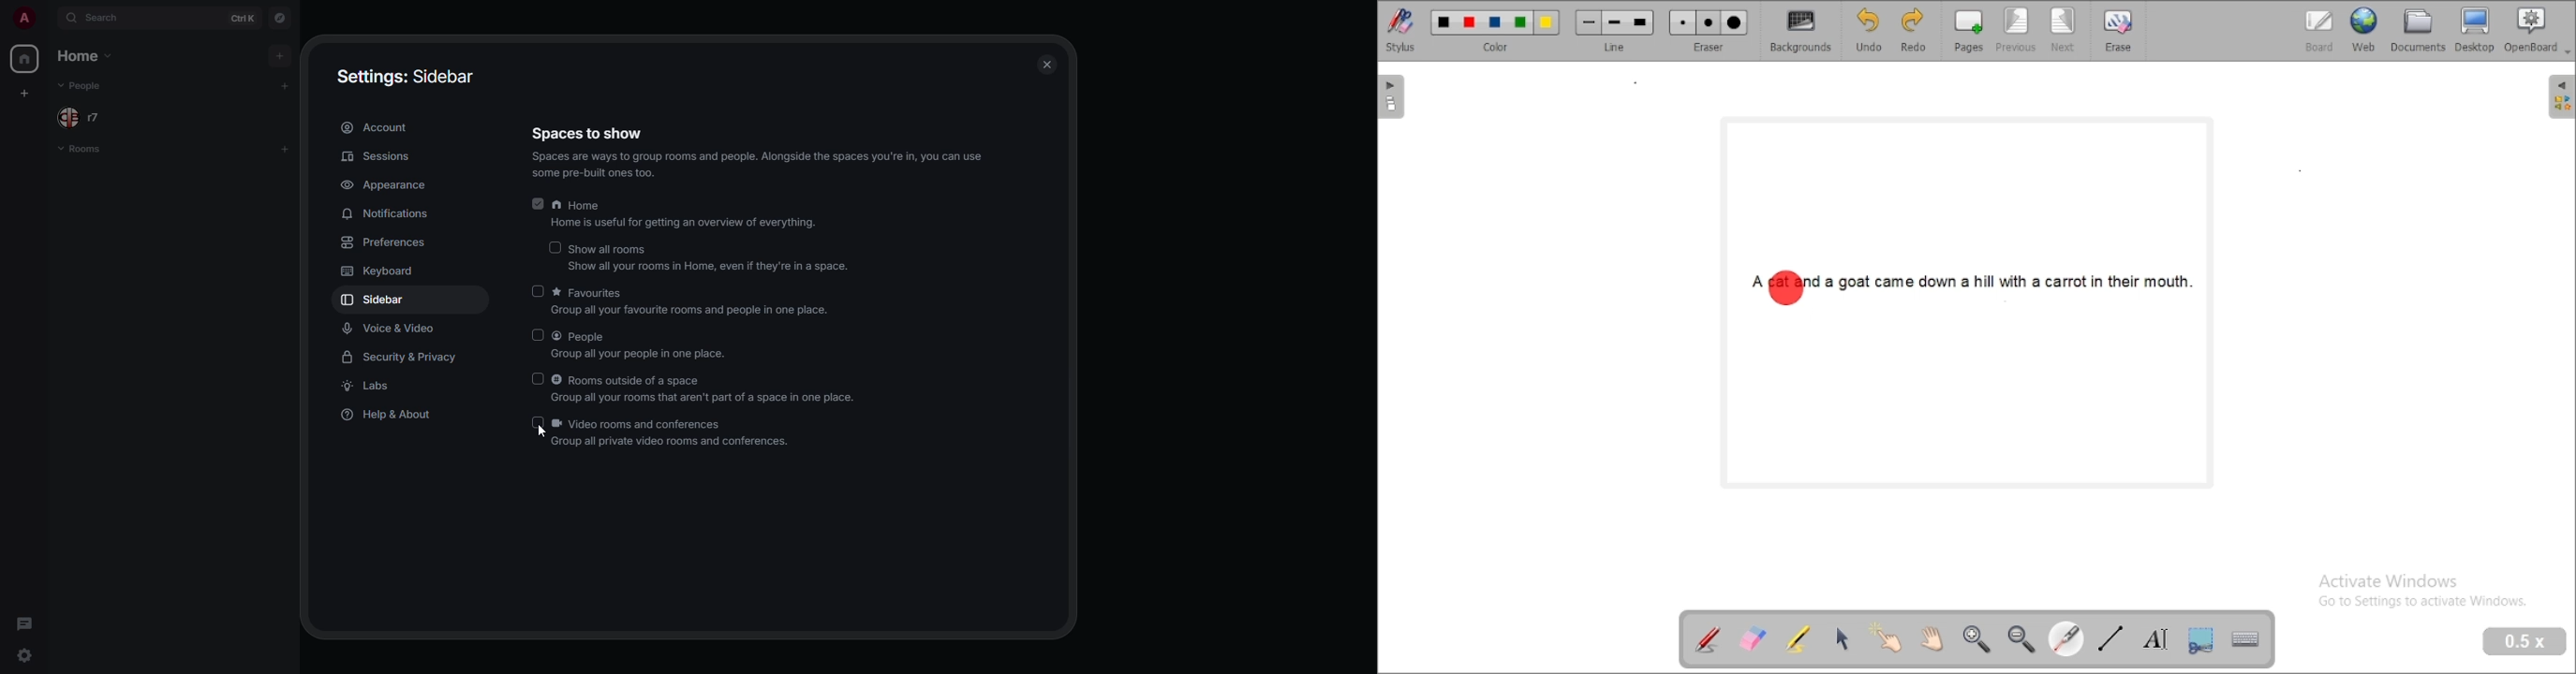 The height and width of the screenshot is (700, 2576). I want to click on line, so click(1614, 32).